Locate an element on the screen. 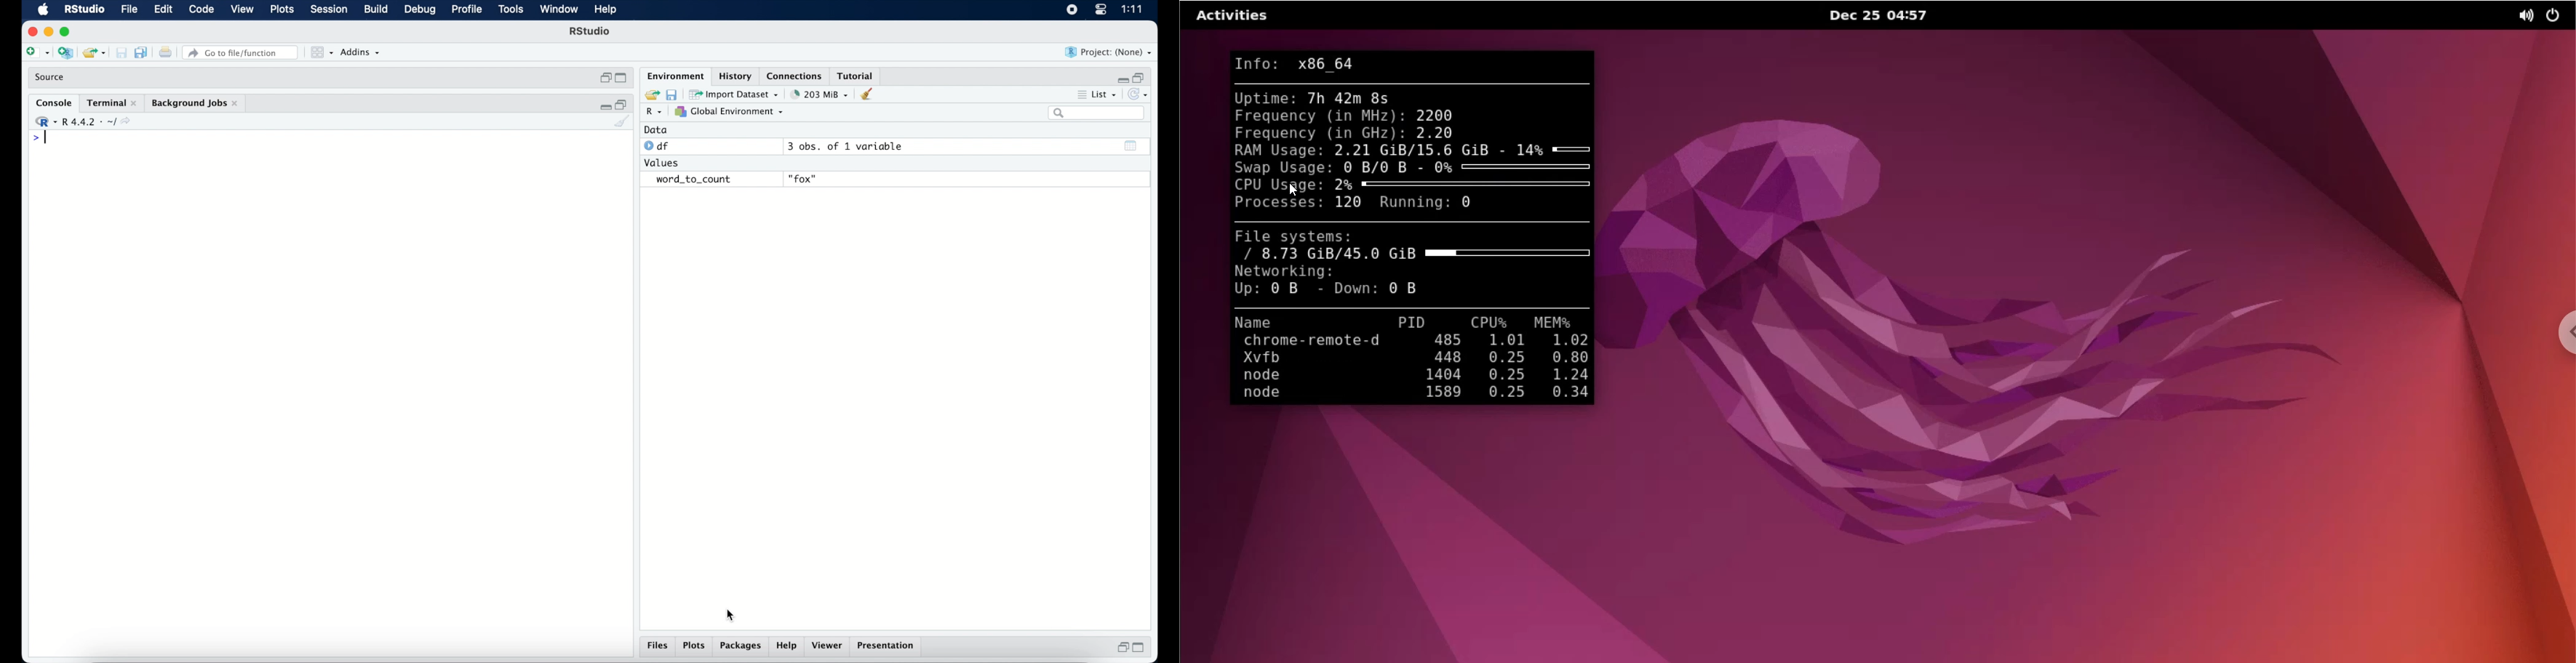 The height and width of the screenshot is (672, 2576). minimize is located at coordinates (48, 31).